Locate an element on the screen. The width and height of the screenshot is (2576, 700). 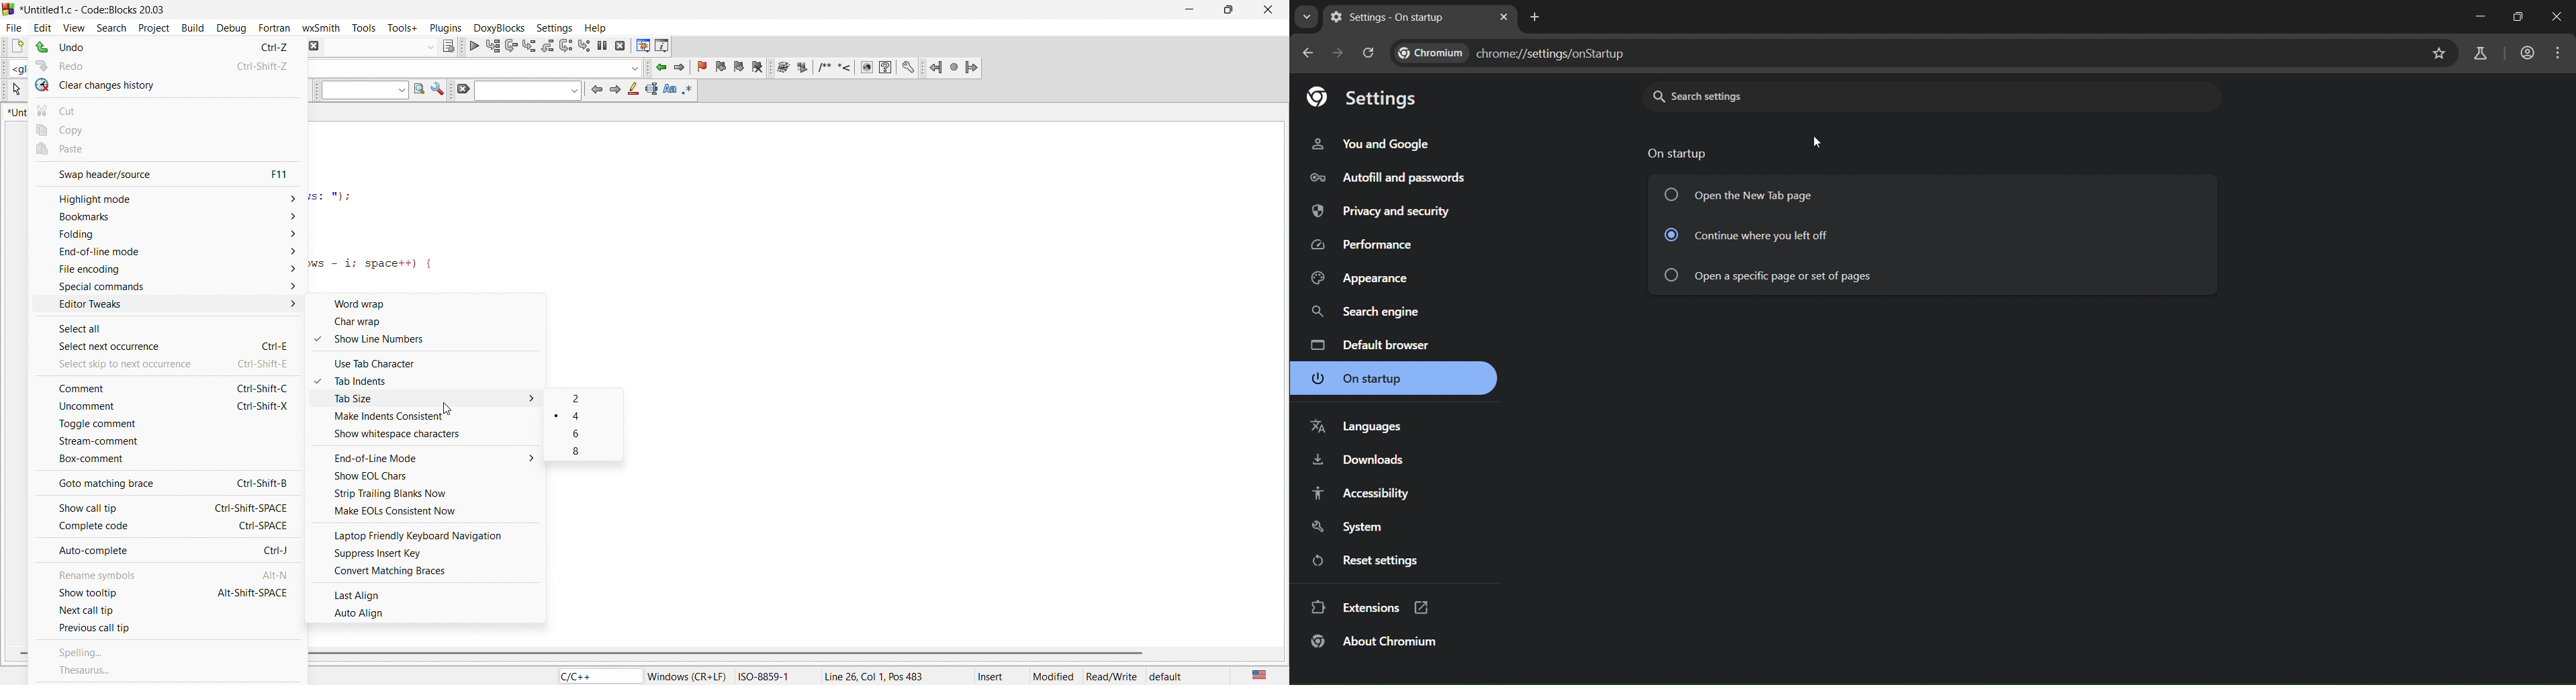
view is located at coordinates (76, 24).